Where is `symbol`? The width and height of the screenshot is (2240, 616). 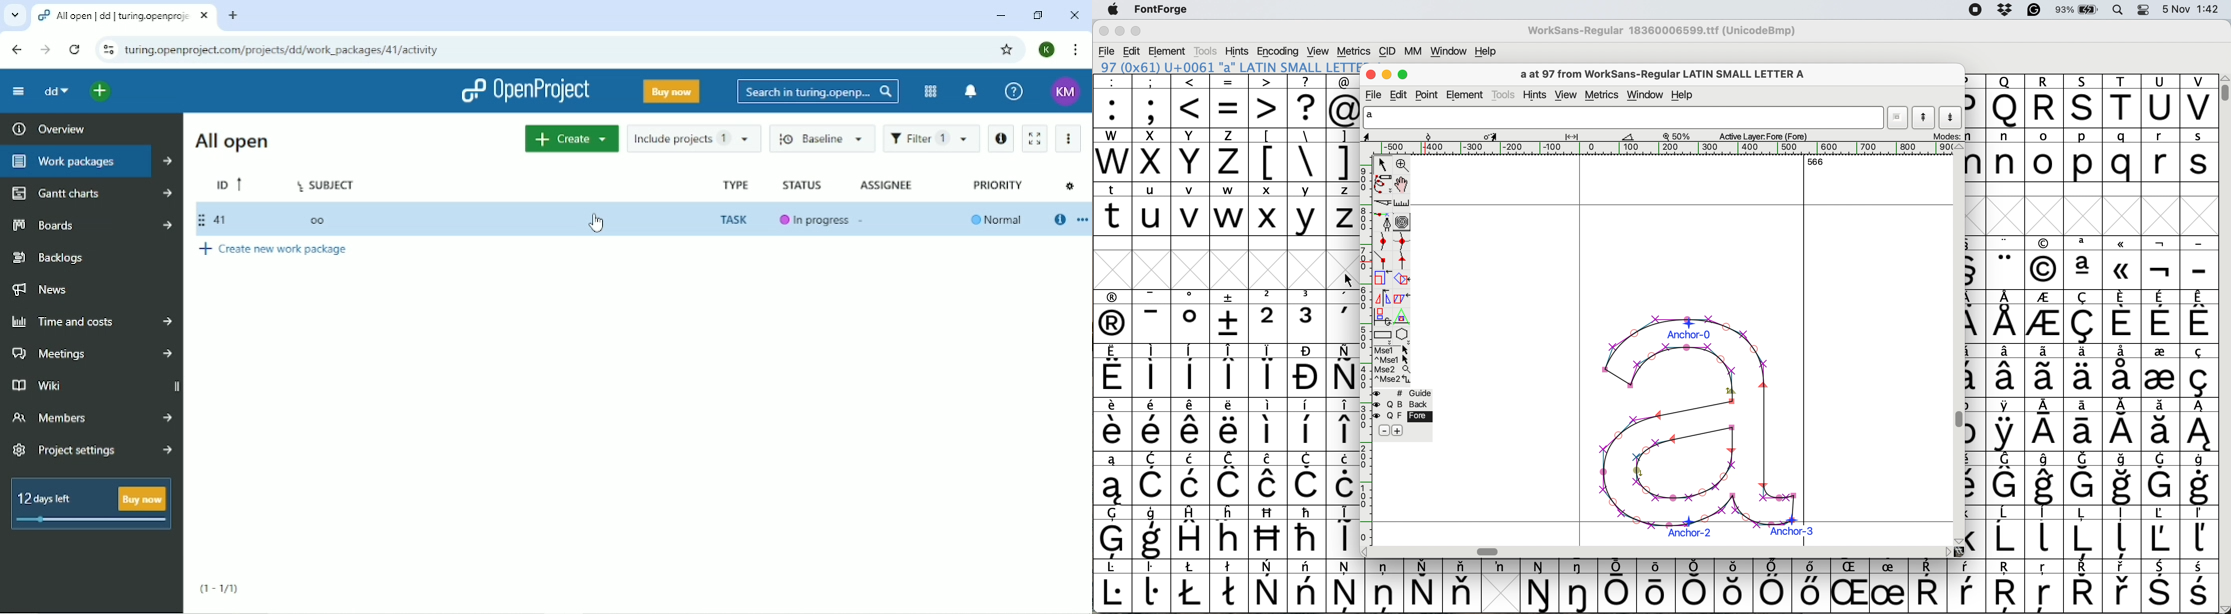
symbol is located at coordinates (1193, 532).